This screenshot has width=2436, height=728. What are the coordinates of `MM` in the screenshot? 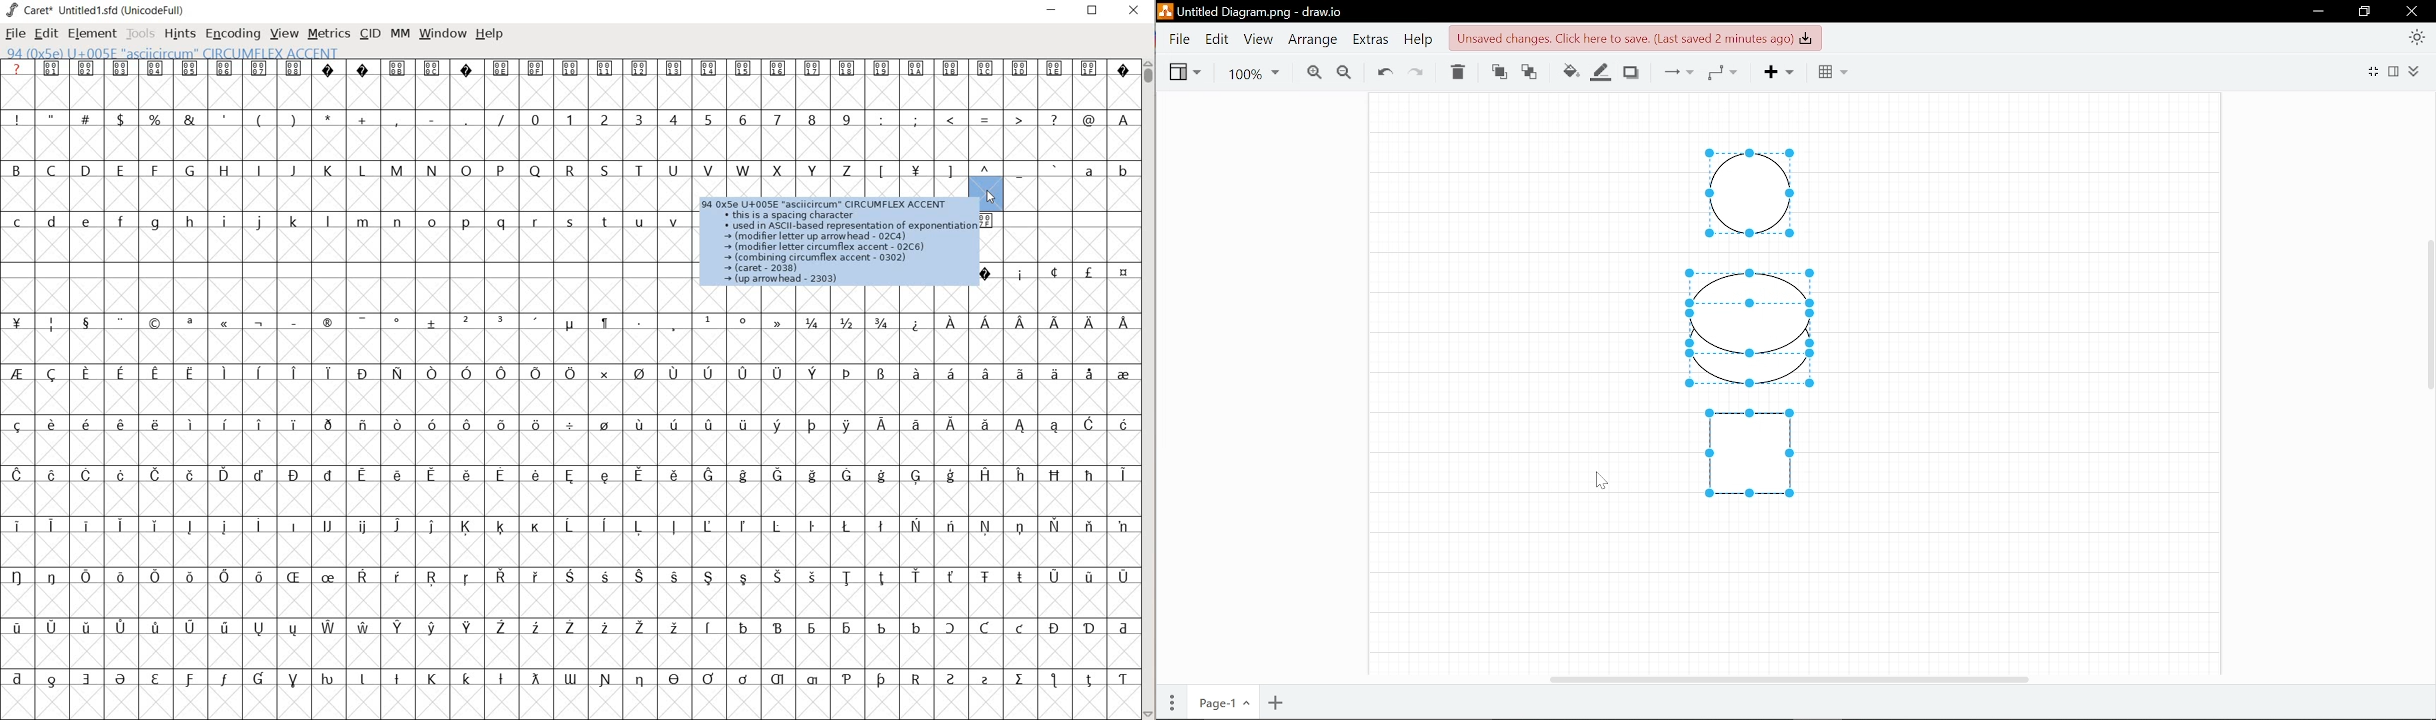 It's located at (397, 33).